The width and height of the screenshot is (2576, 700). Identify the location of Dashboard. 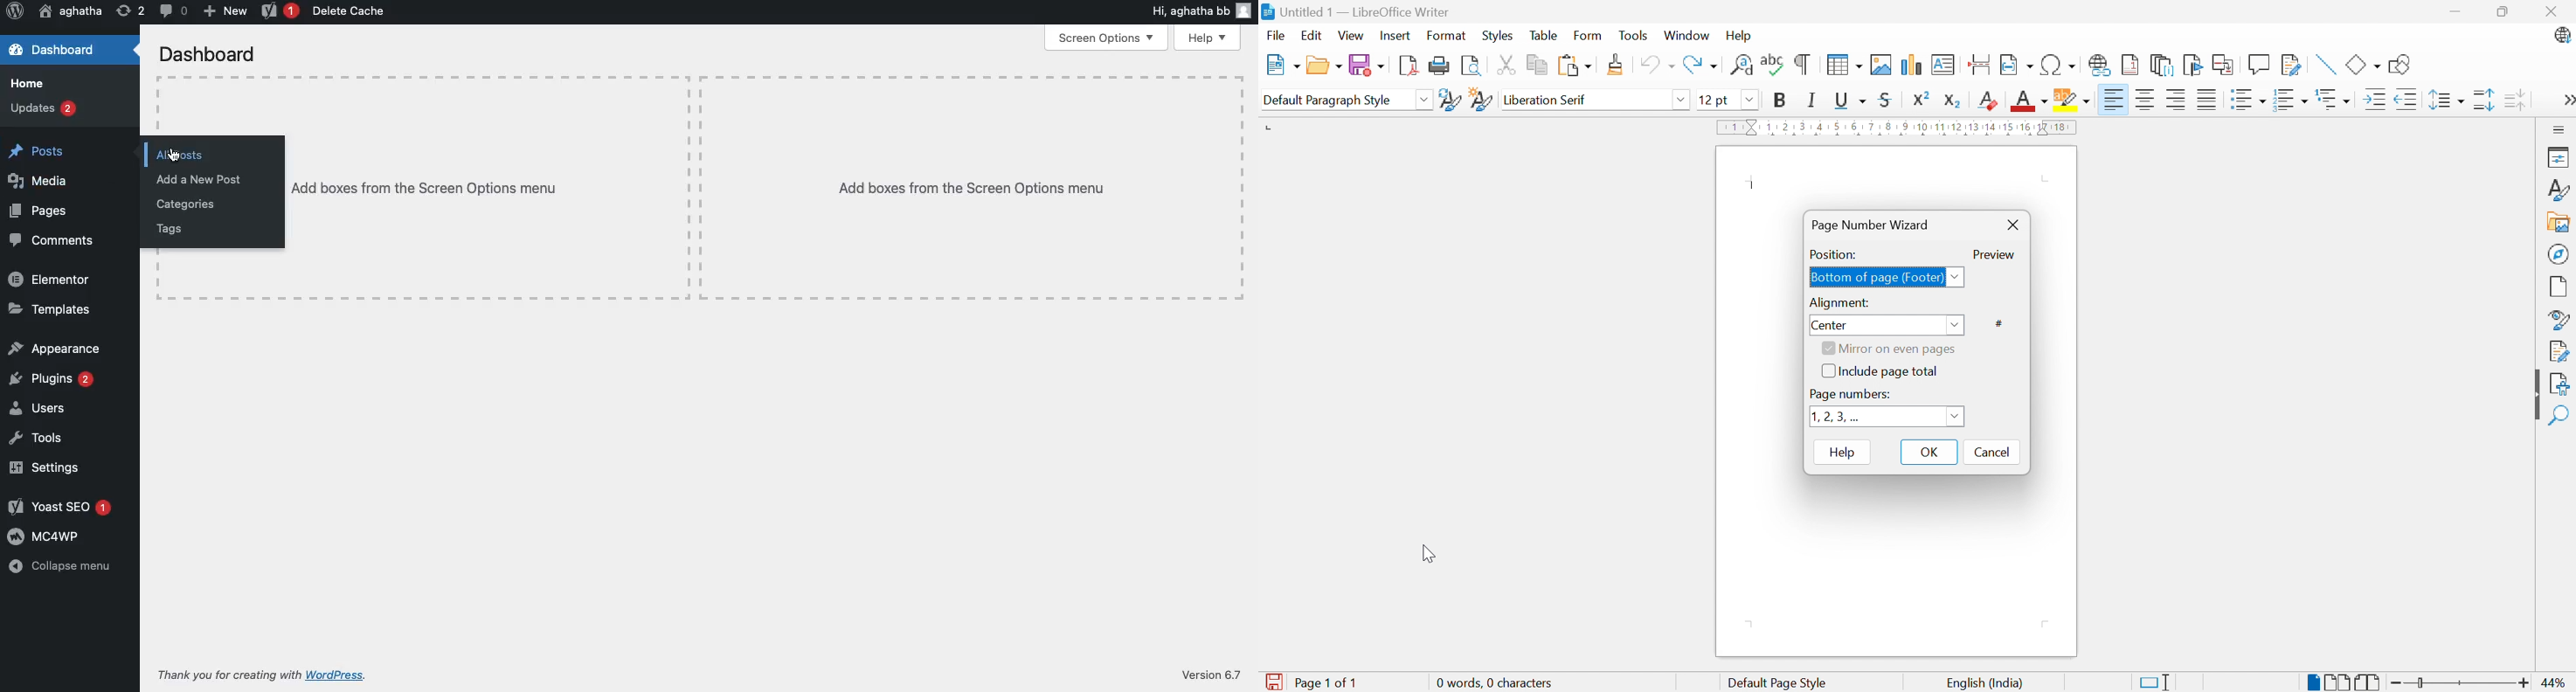
(207, 52).